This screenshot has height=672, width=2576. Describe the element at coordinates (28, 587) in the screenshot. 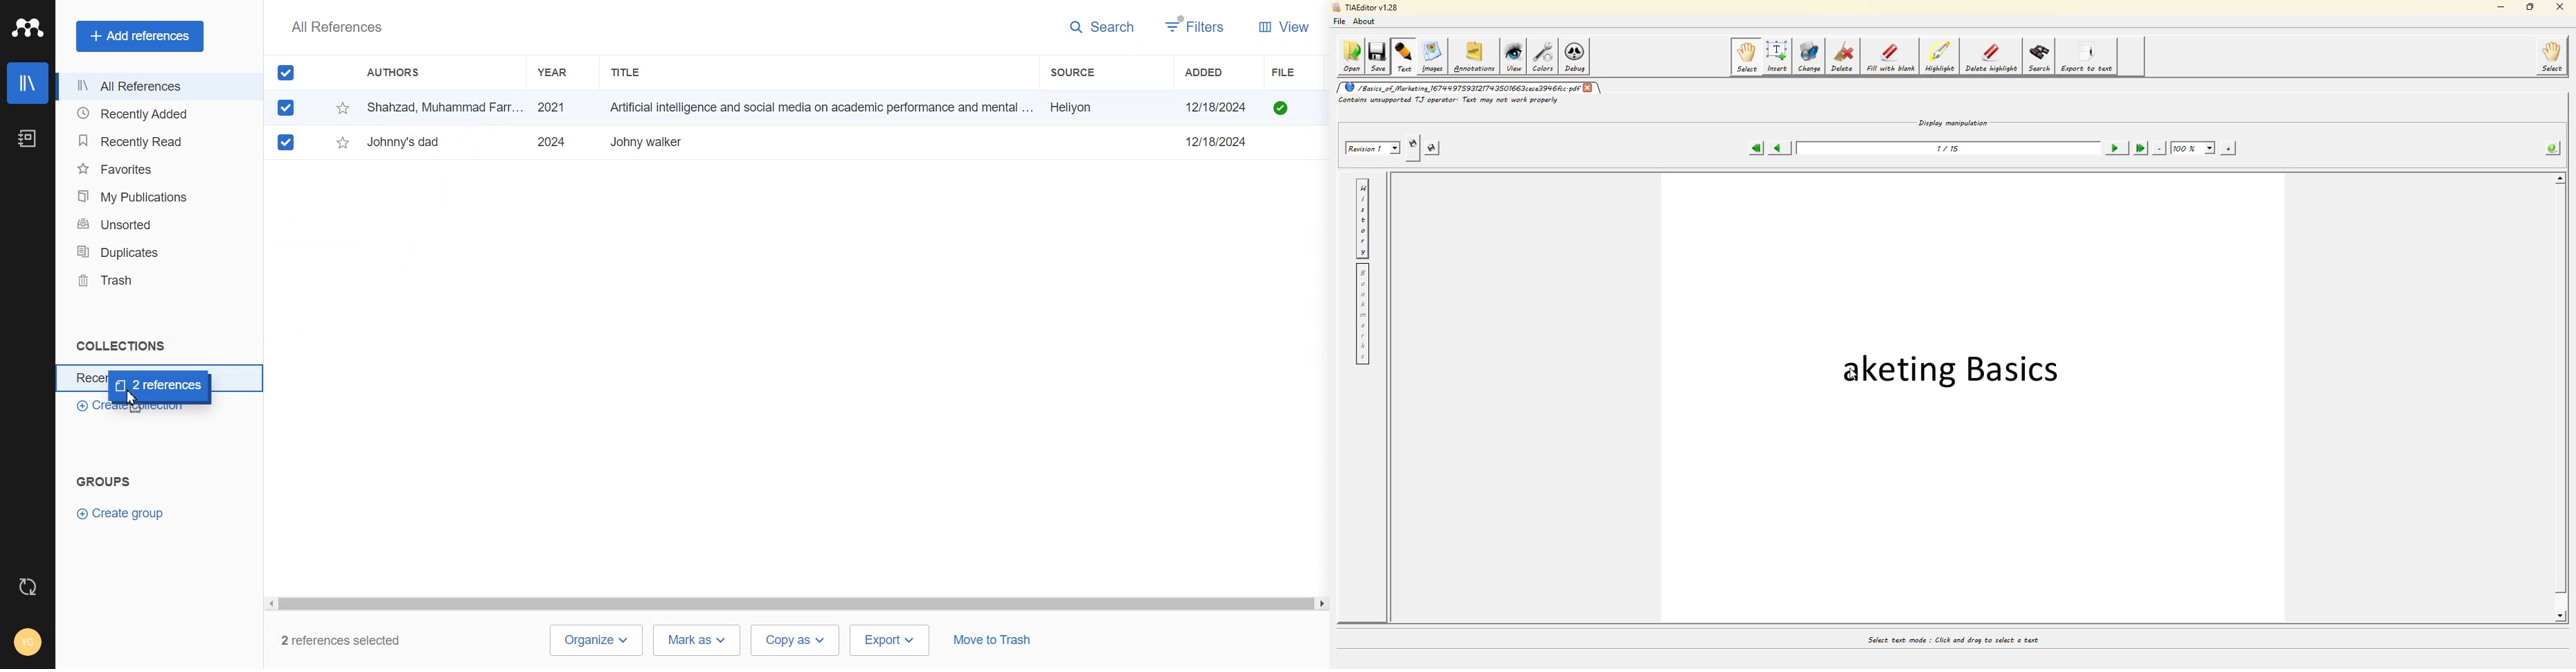

I see `Auto Sync` at that location.